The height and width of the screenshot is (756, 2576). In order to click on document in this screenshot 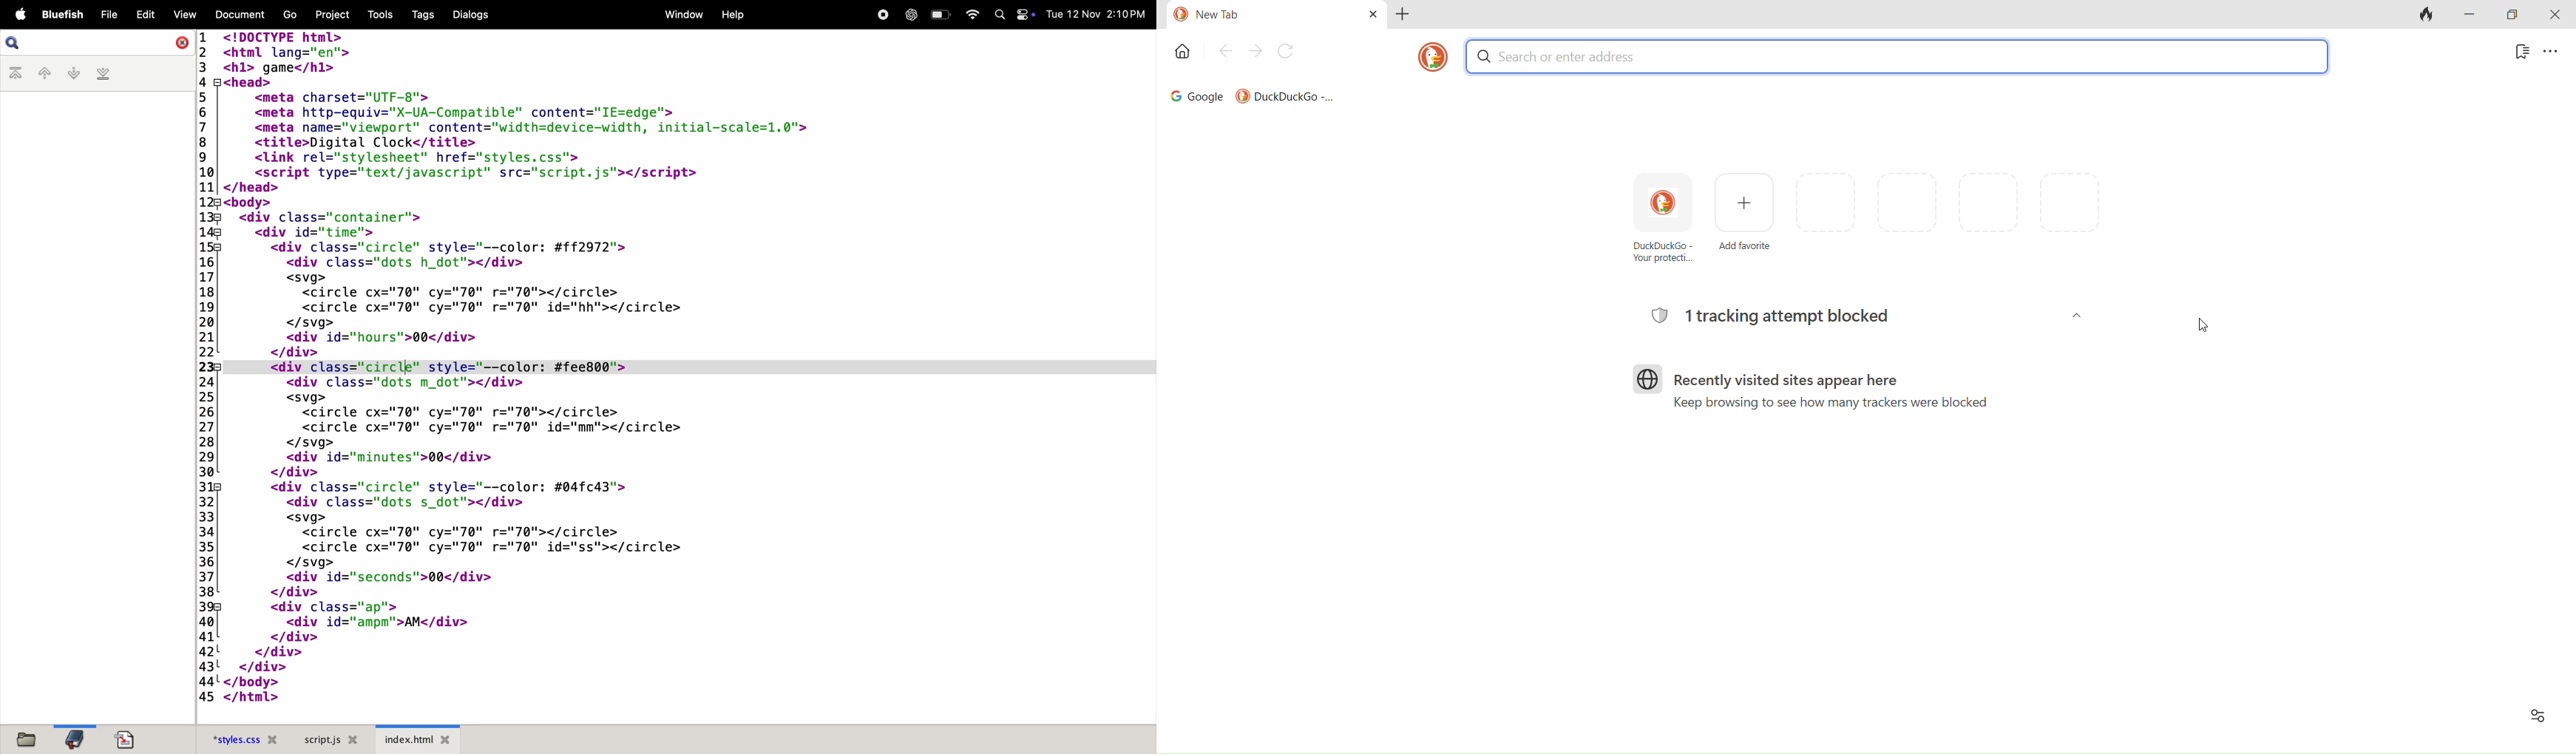, I will do `click(243, 15)`.